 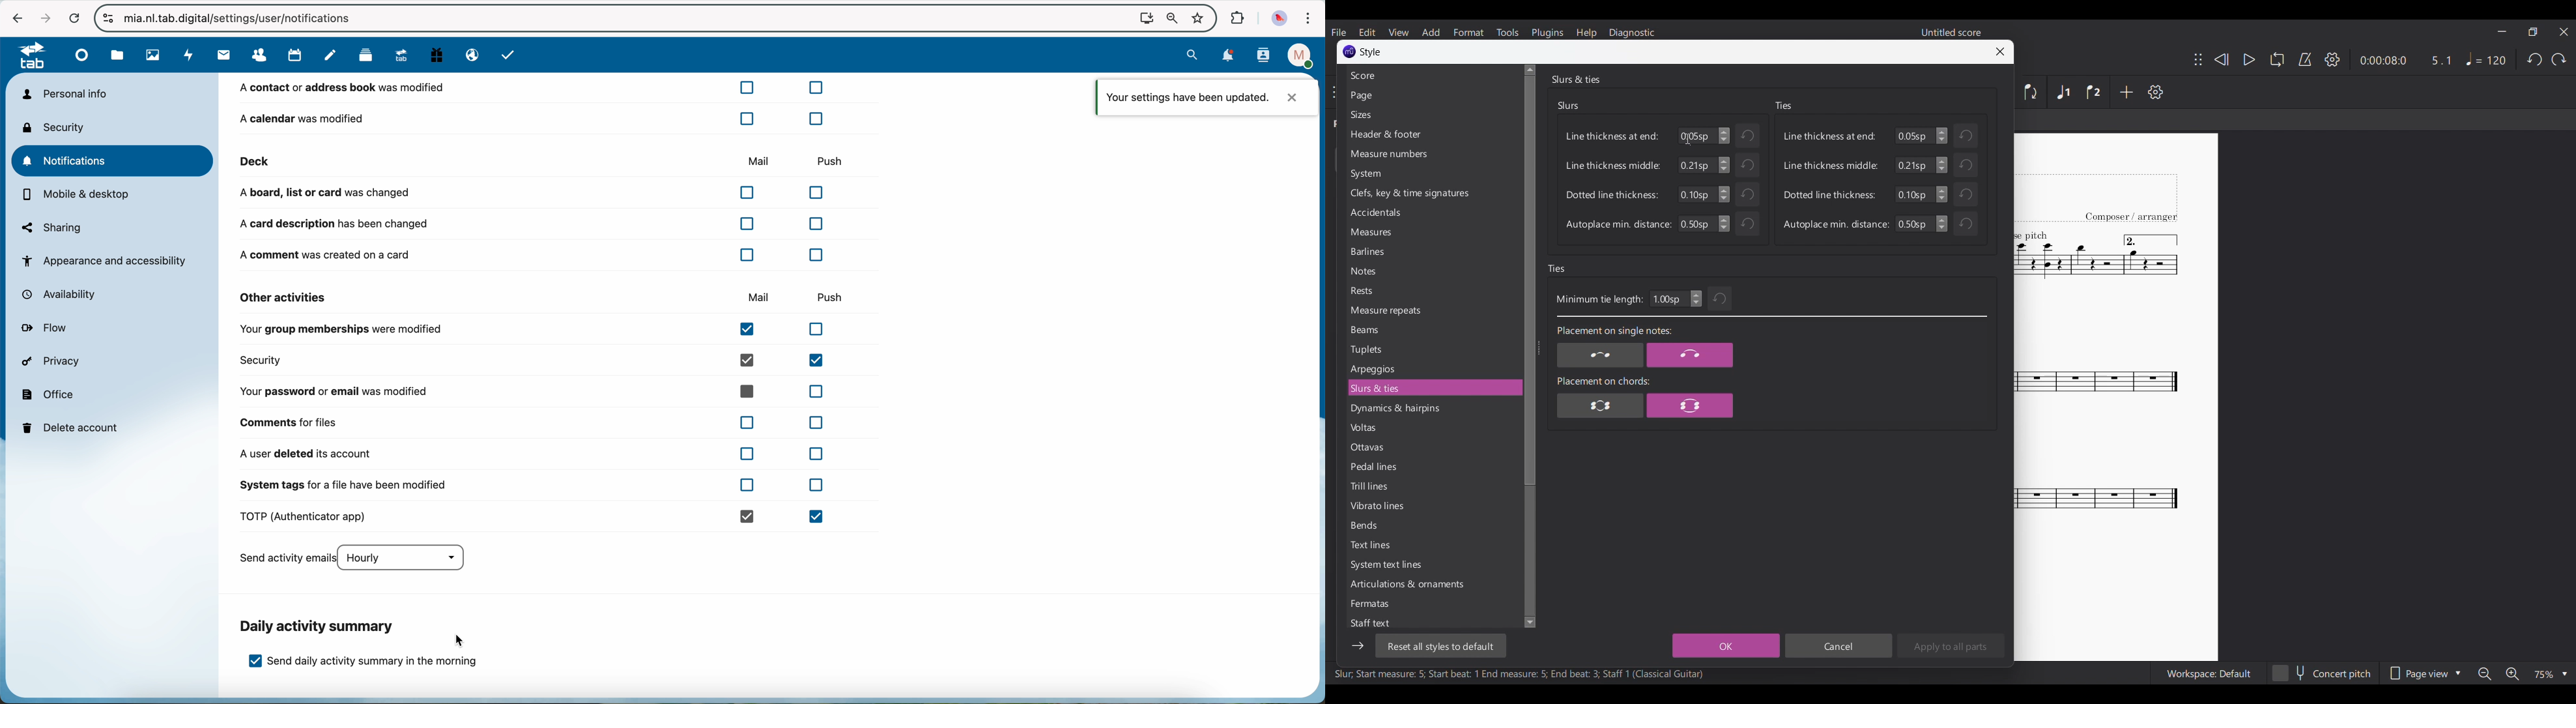 What do you see at coordinates (1433, 290) in the screenshot?
I see `Rests` at bounding box center [1433, 290].